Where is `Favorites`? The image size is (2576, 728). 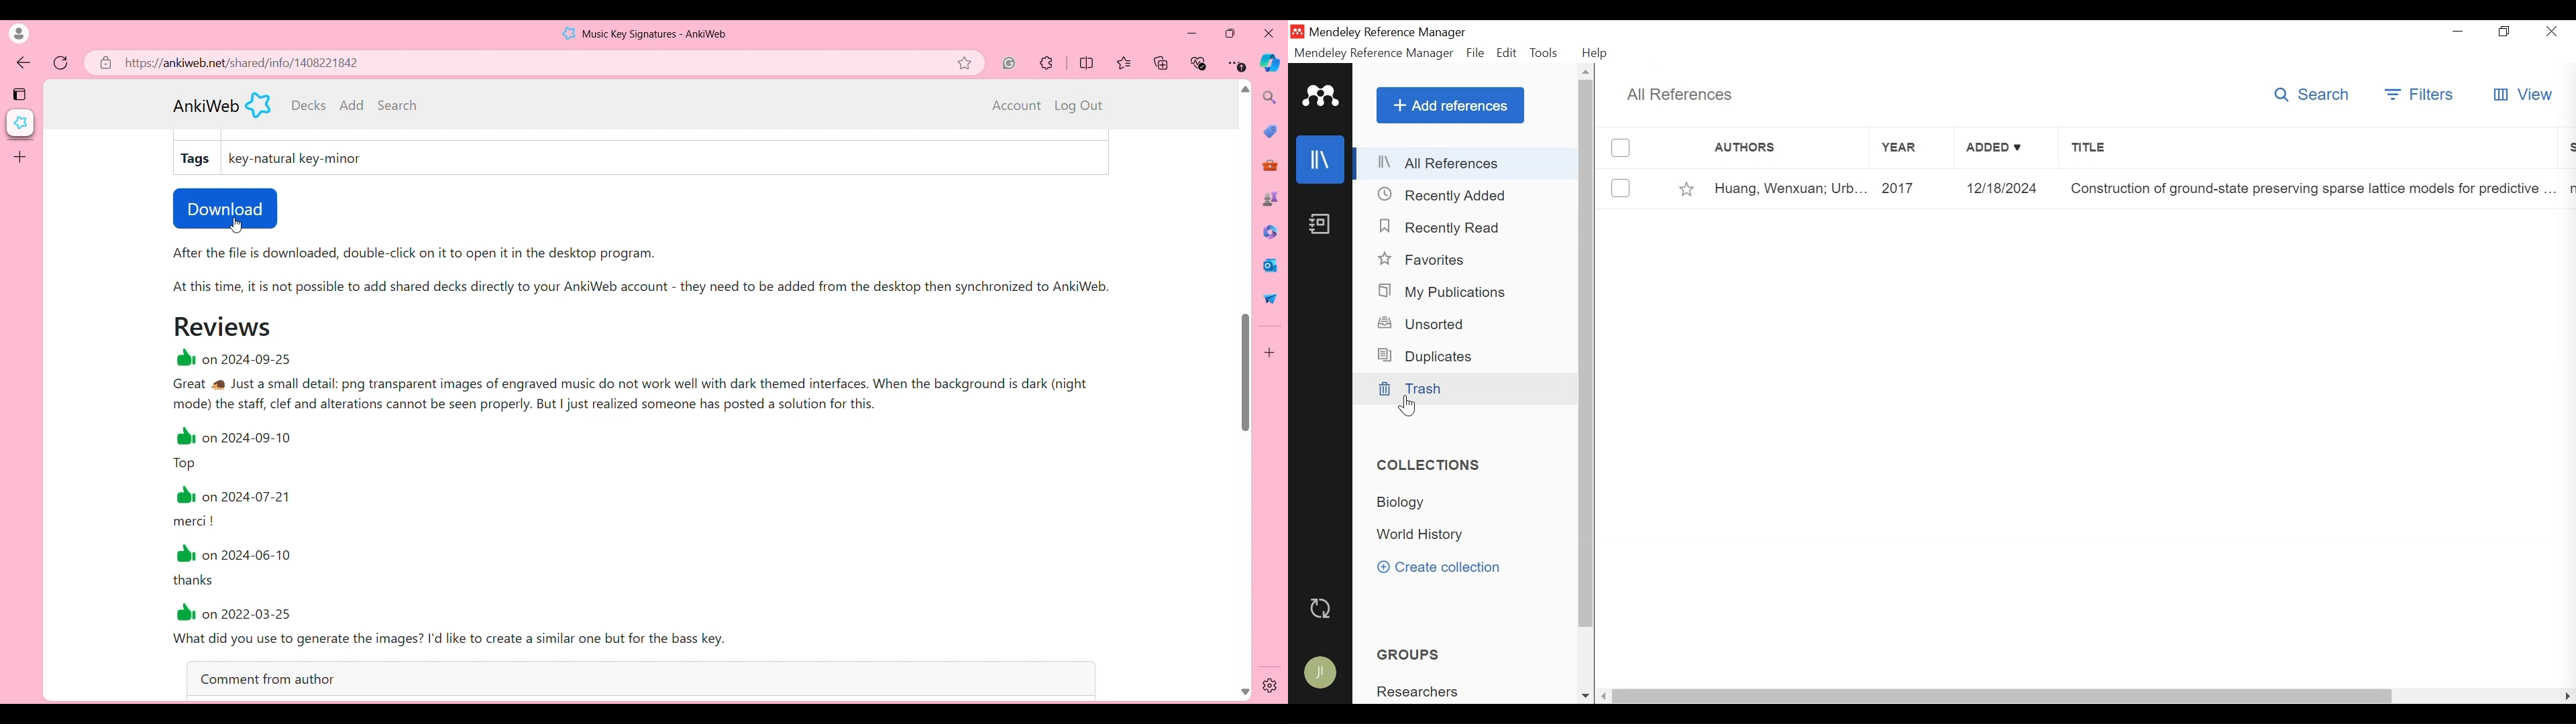
Favorites is located at coordinates (1125, 63).